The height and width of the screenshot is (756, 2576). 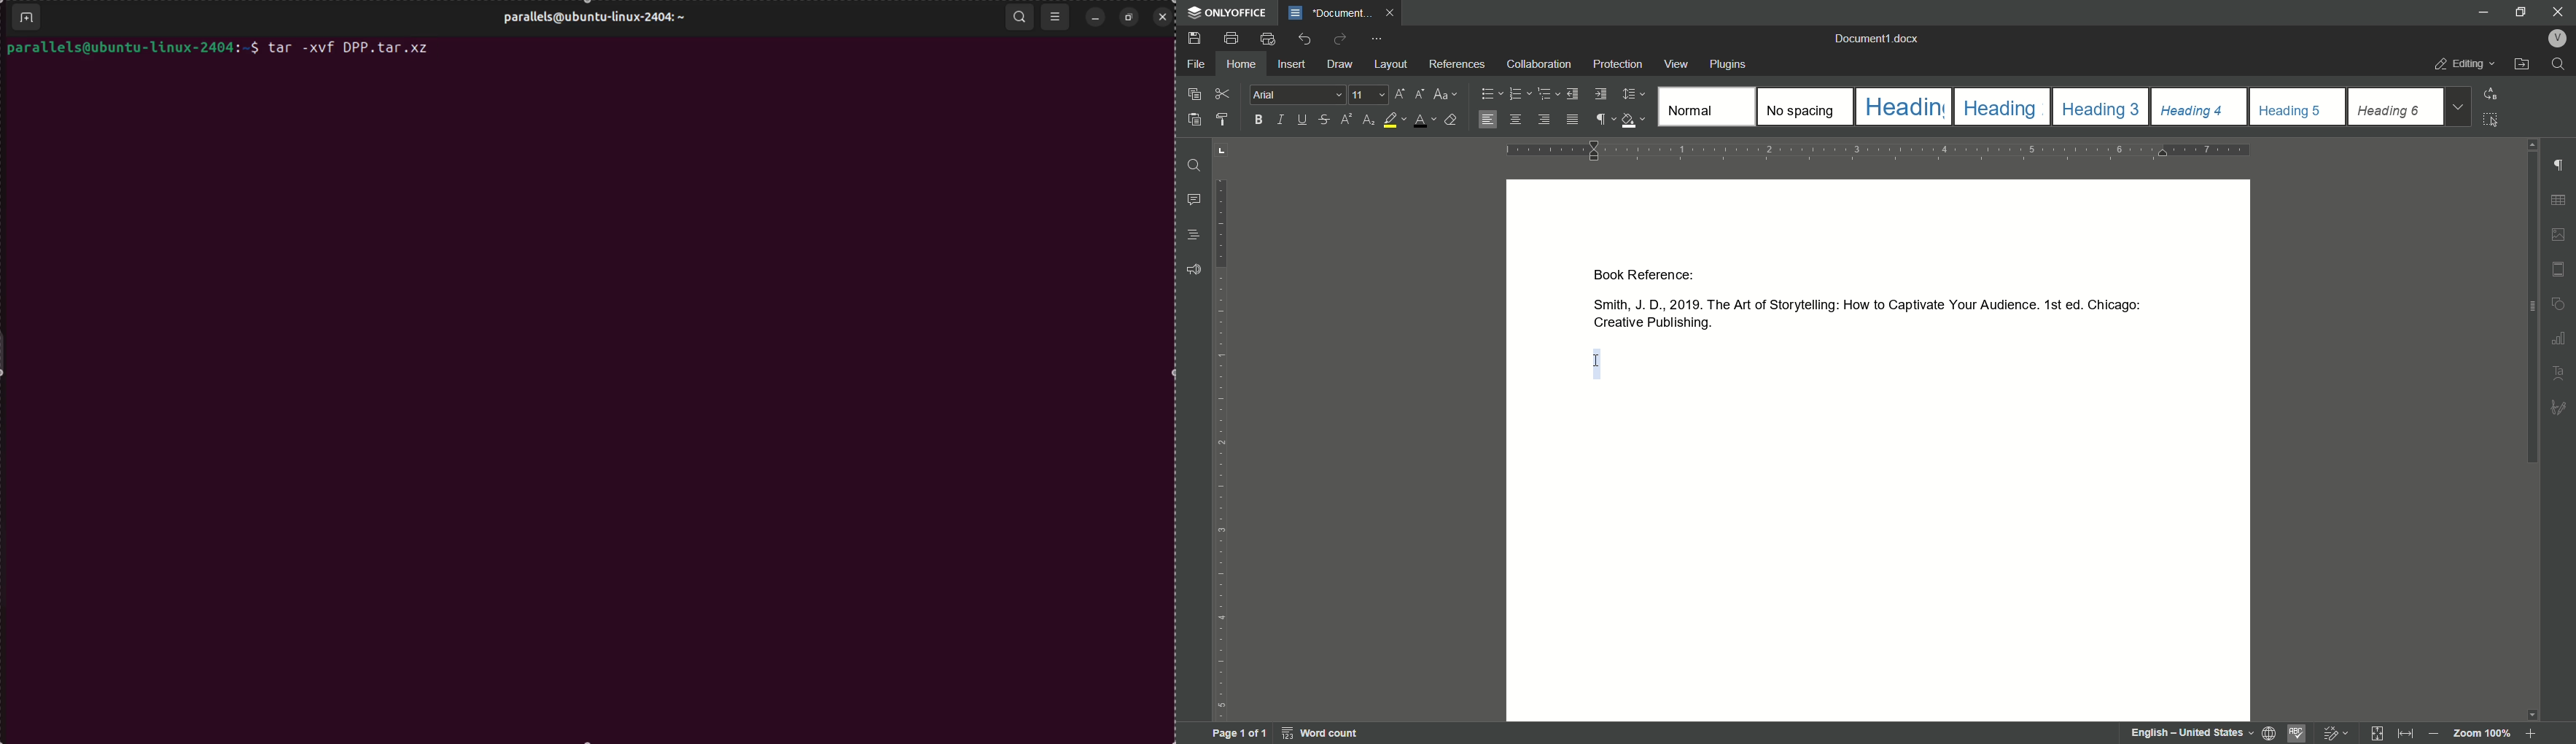 What do you see at coordinates (1392, 64) in the screenshot?
I see `layout` at bounding box center [1392, 64].